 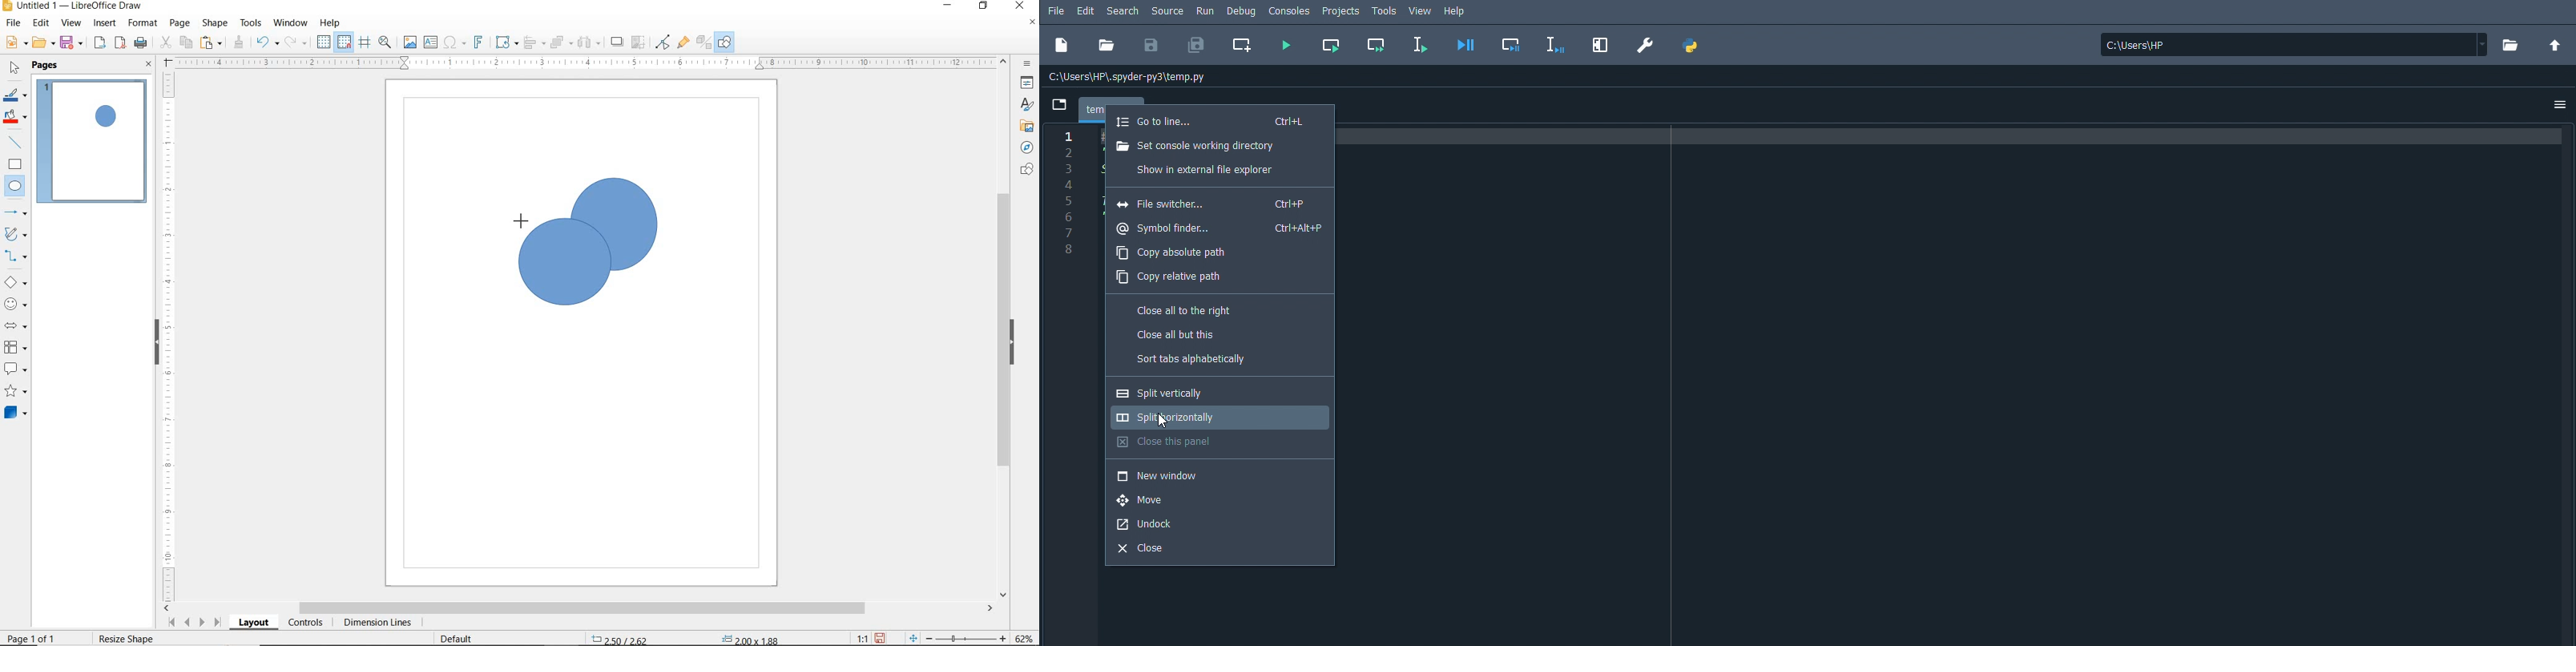 I want to click on Change to working directory, so click(x=2553, y=44).